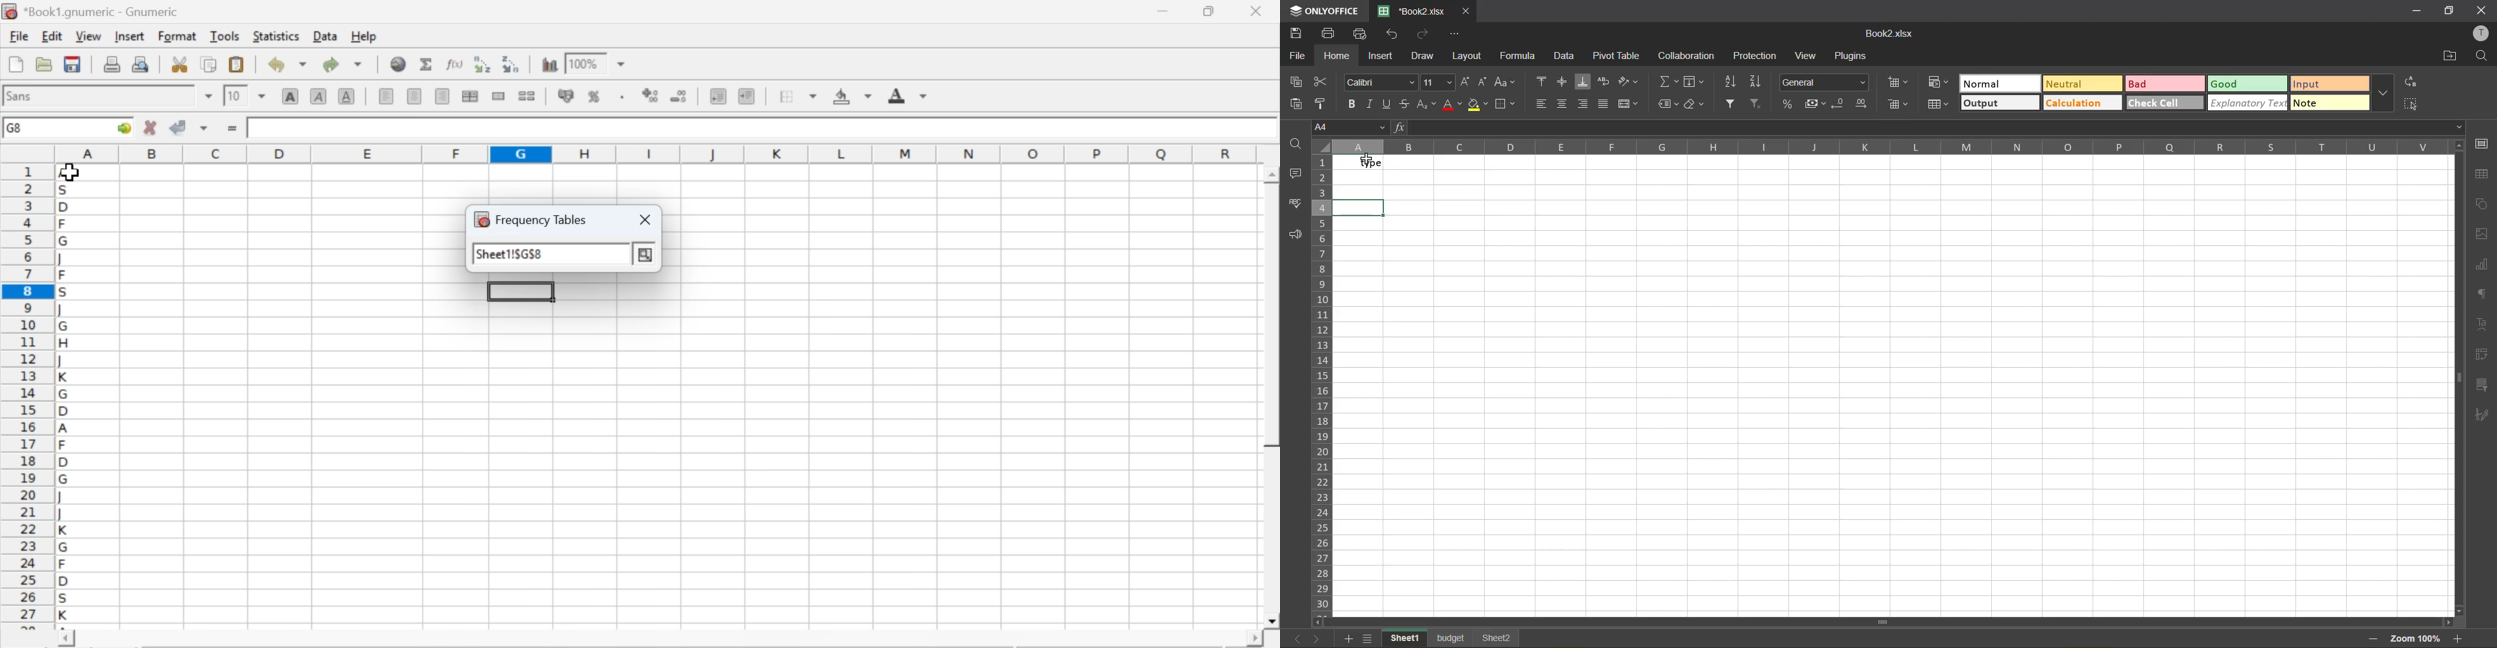 This screenshot has width=2520, height=672. Describe the element at coordinates (1806, 57) in the screenshot. I see `view` at that location.